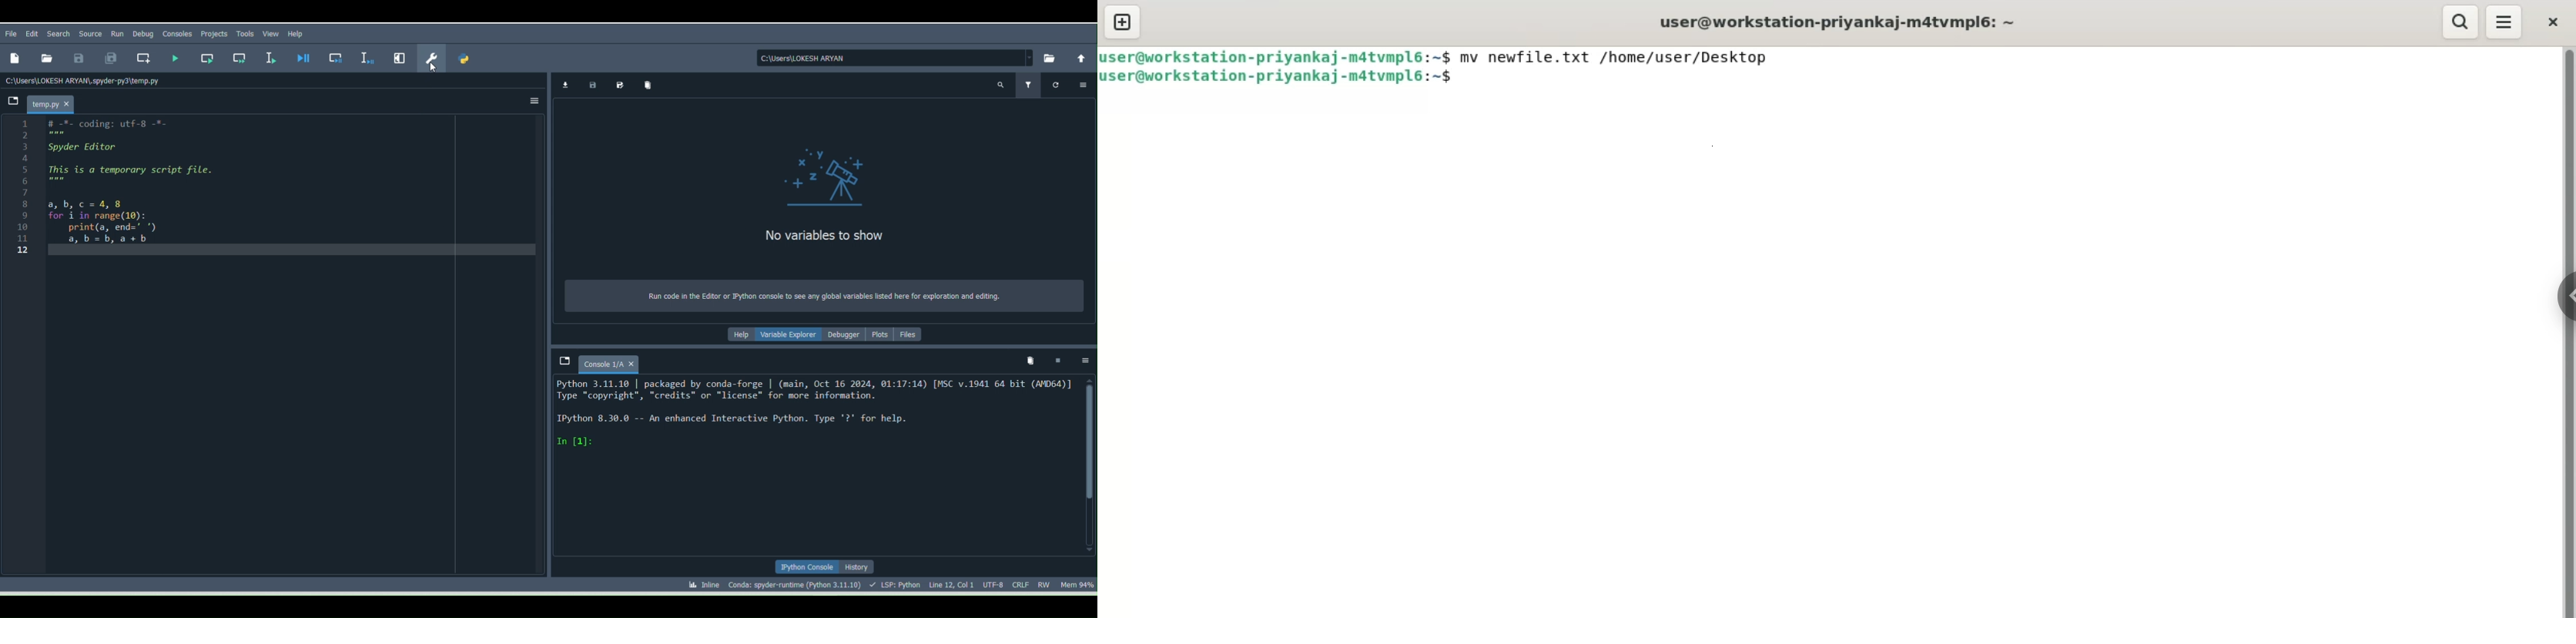 This screenshot has height=644, width=2576. I want to click on Consoles, so click(176, 35).